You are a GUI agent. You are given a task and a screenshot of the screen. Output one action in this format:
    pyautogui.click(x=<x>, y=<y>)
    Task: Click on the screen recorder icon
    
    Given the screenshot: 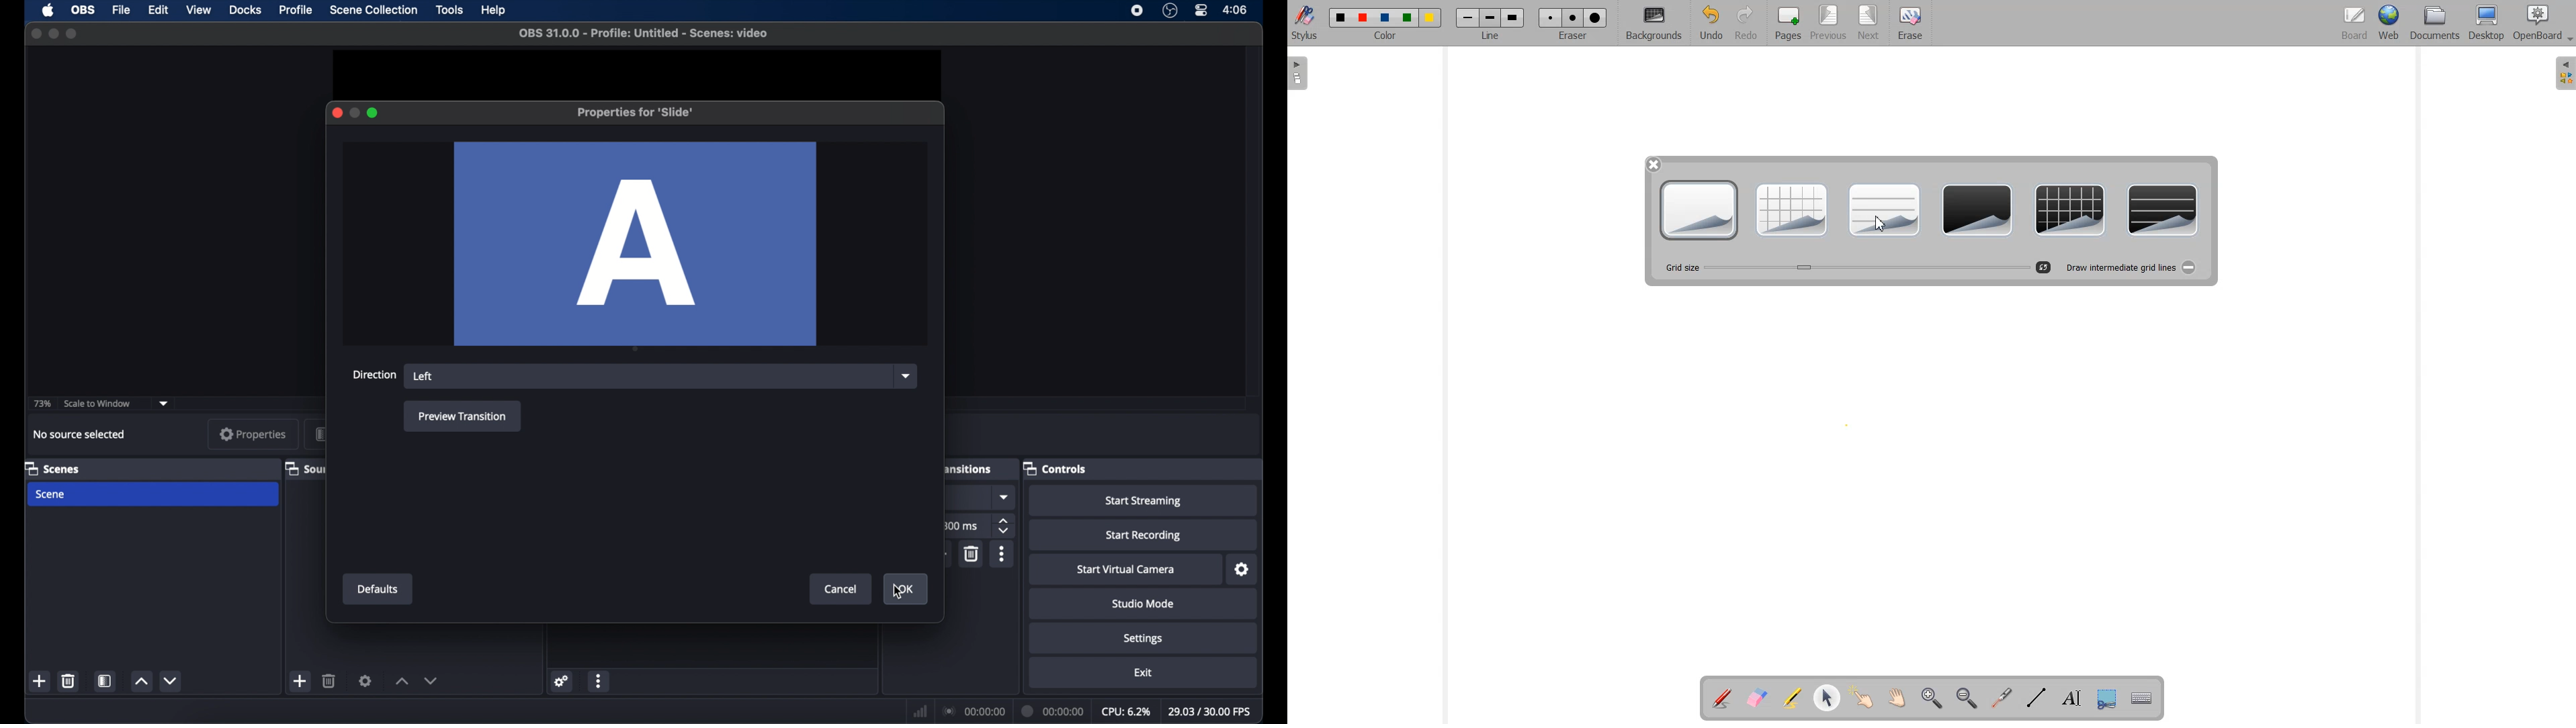 What is the action you would take?
    pyautogui.click(x=1136, y=10)
    